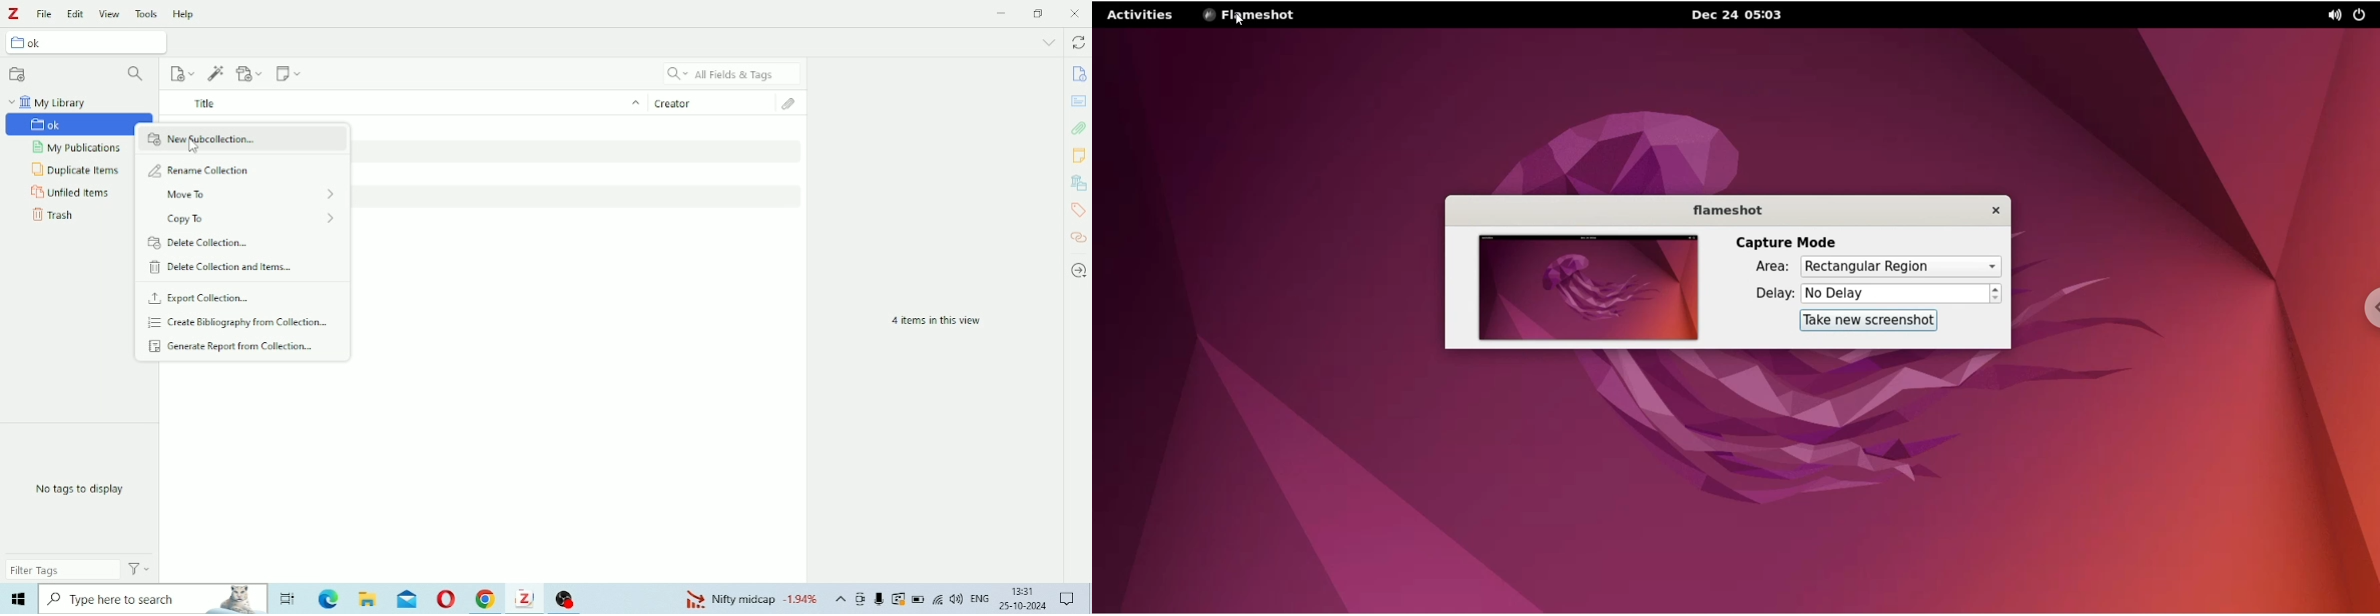  I want to click on Internet, so click(938, 599).